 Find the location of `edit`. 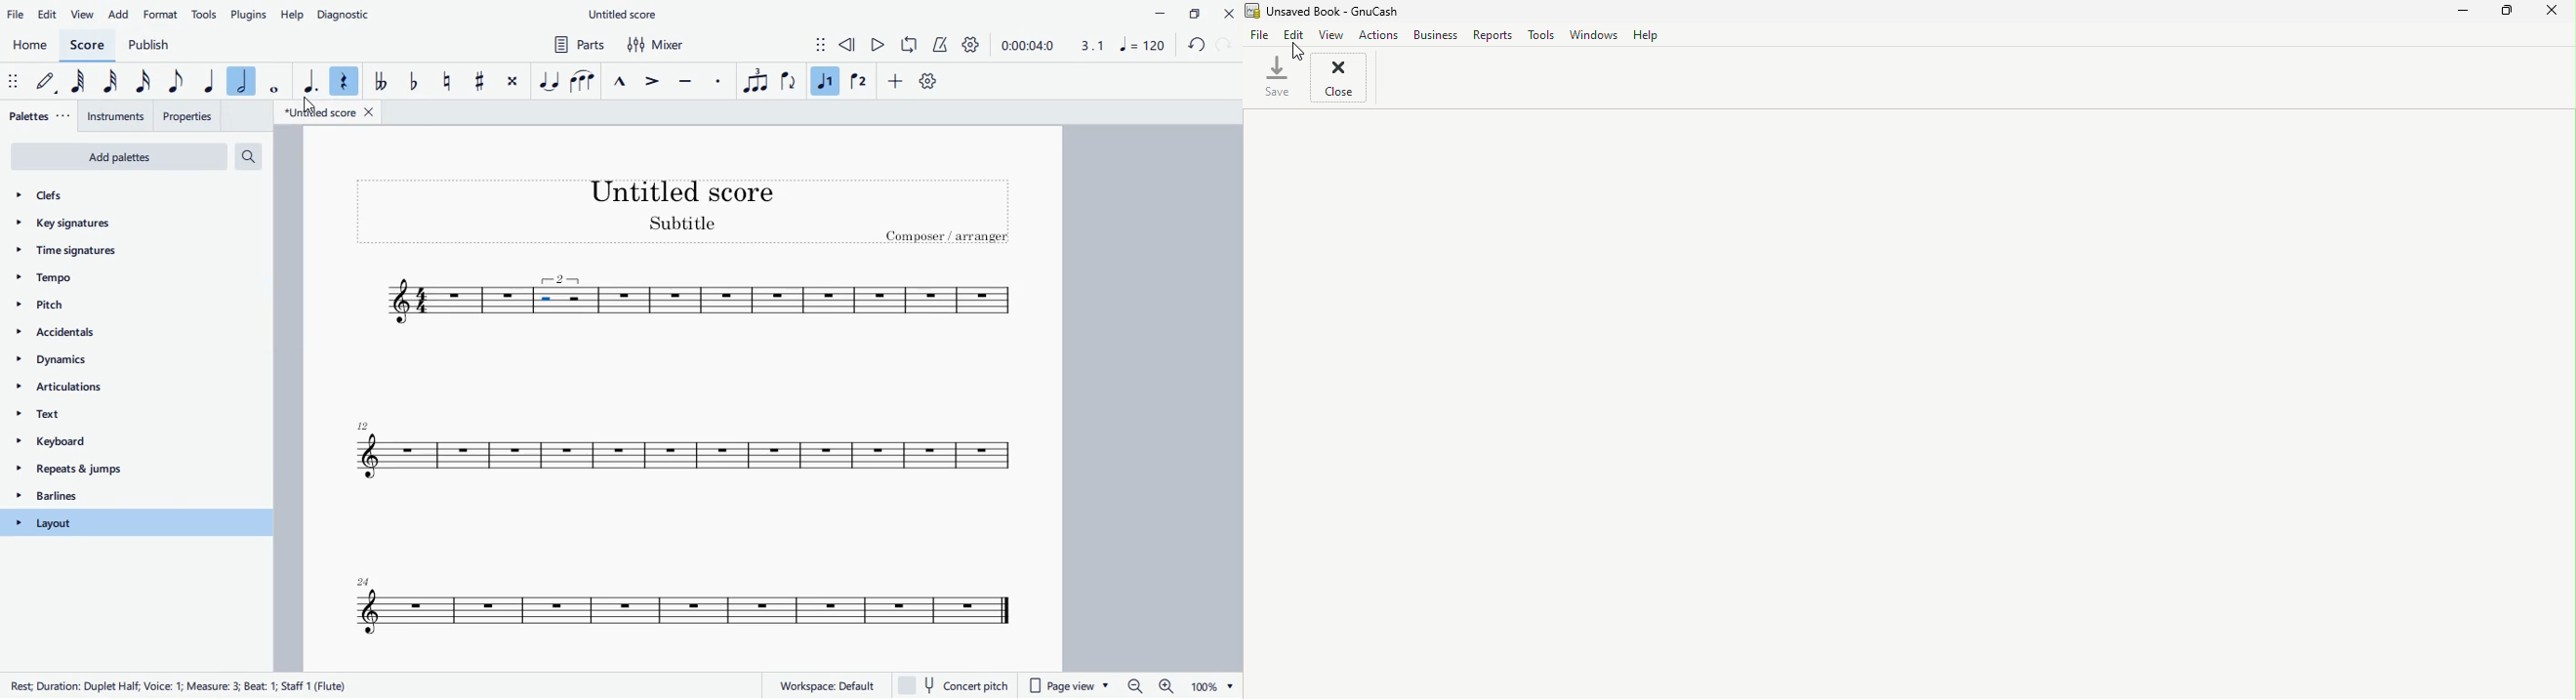

edit is located at coordinates (50, 14).